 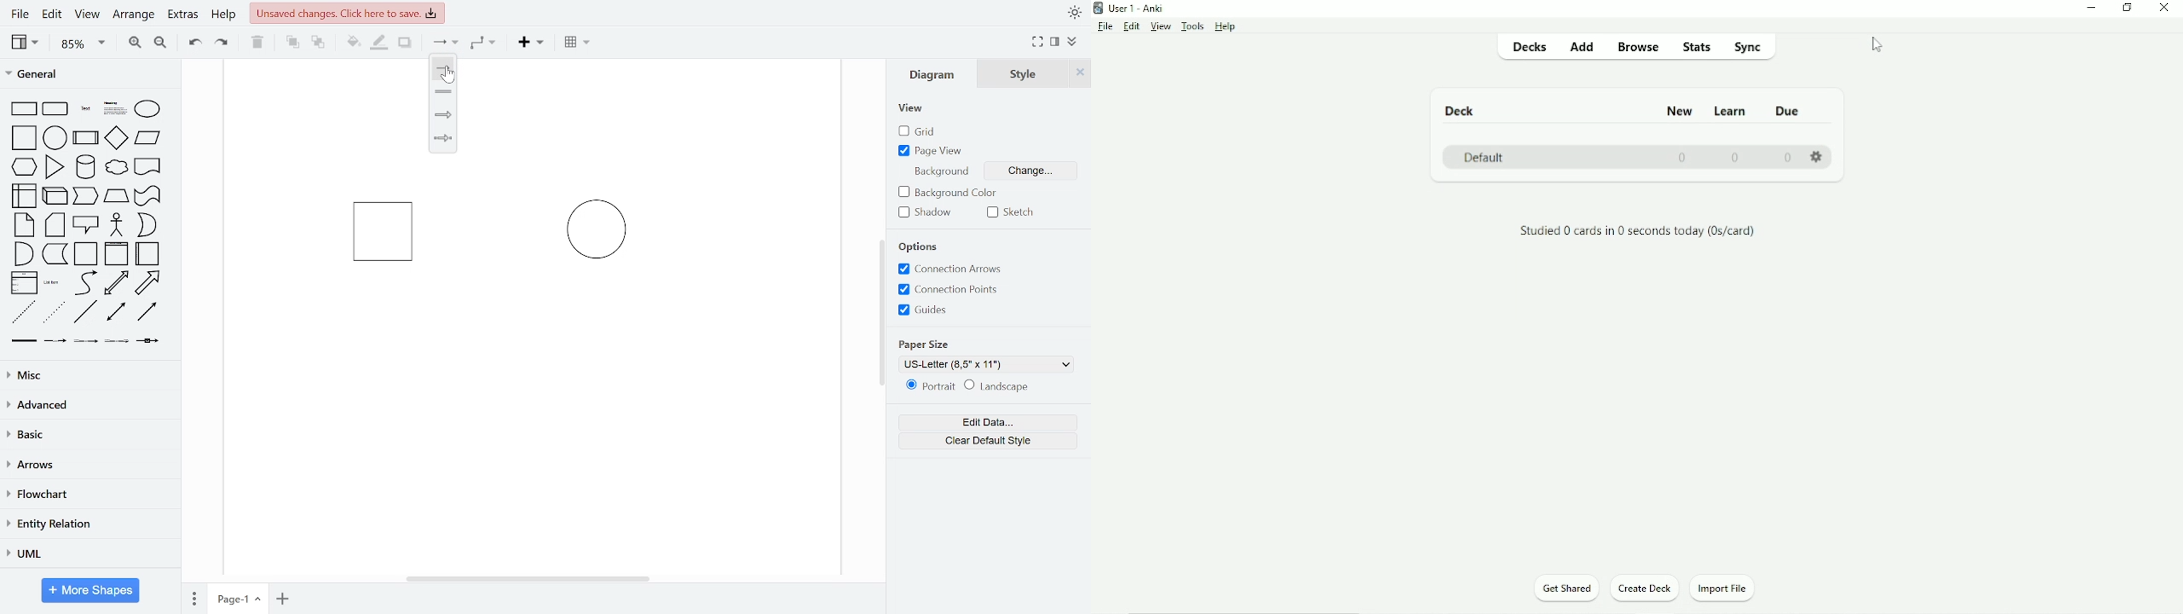 I want to click on connector with symbol, so click(x=150, y=339).